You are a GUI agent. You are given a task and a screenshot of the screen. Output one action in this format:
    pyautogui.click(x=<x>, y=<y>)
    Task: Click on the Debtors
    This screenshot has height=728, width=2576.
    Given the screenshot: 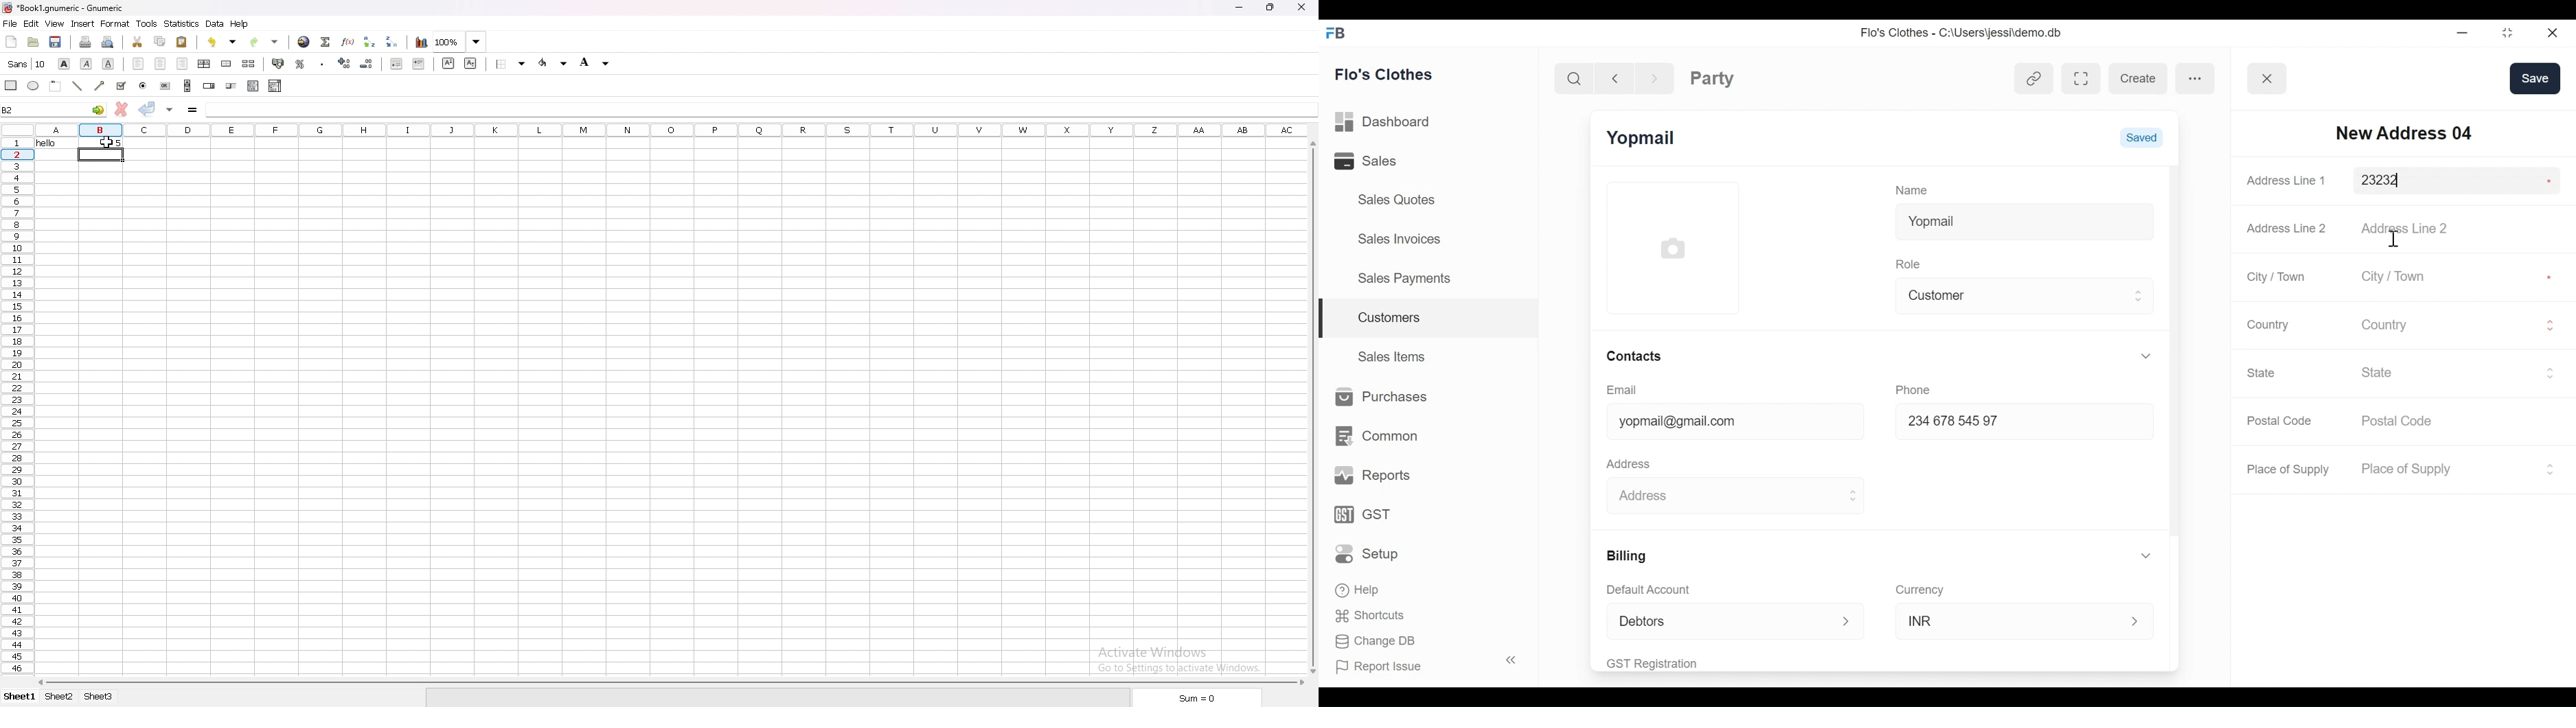 What is the action you would take?
    pyautogui.click(x=1714, y=621)
    